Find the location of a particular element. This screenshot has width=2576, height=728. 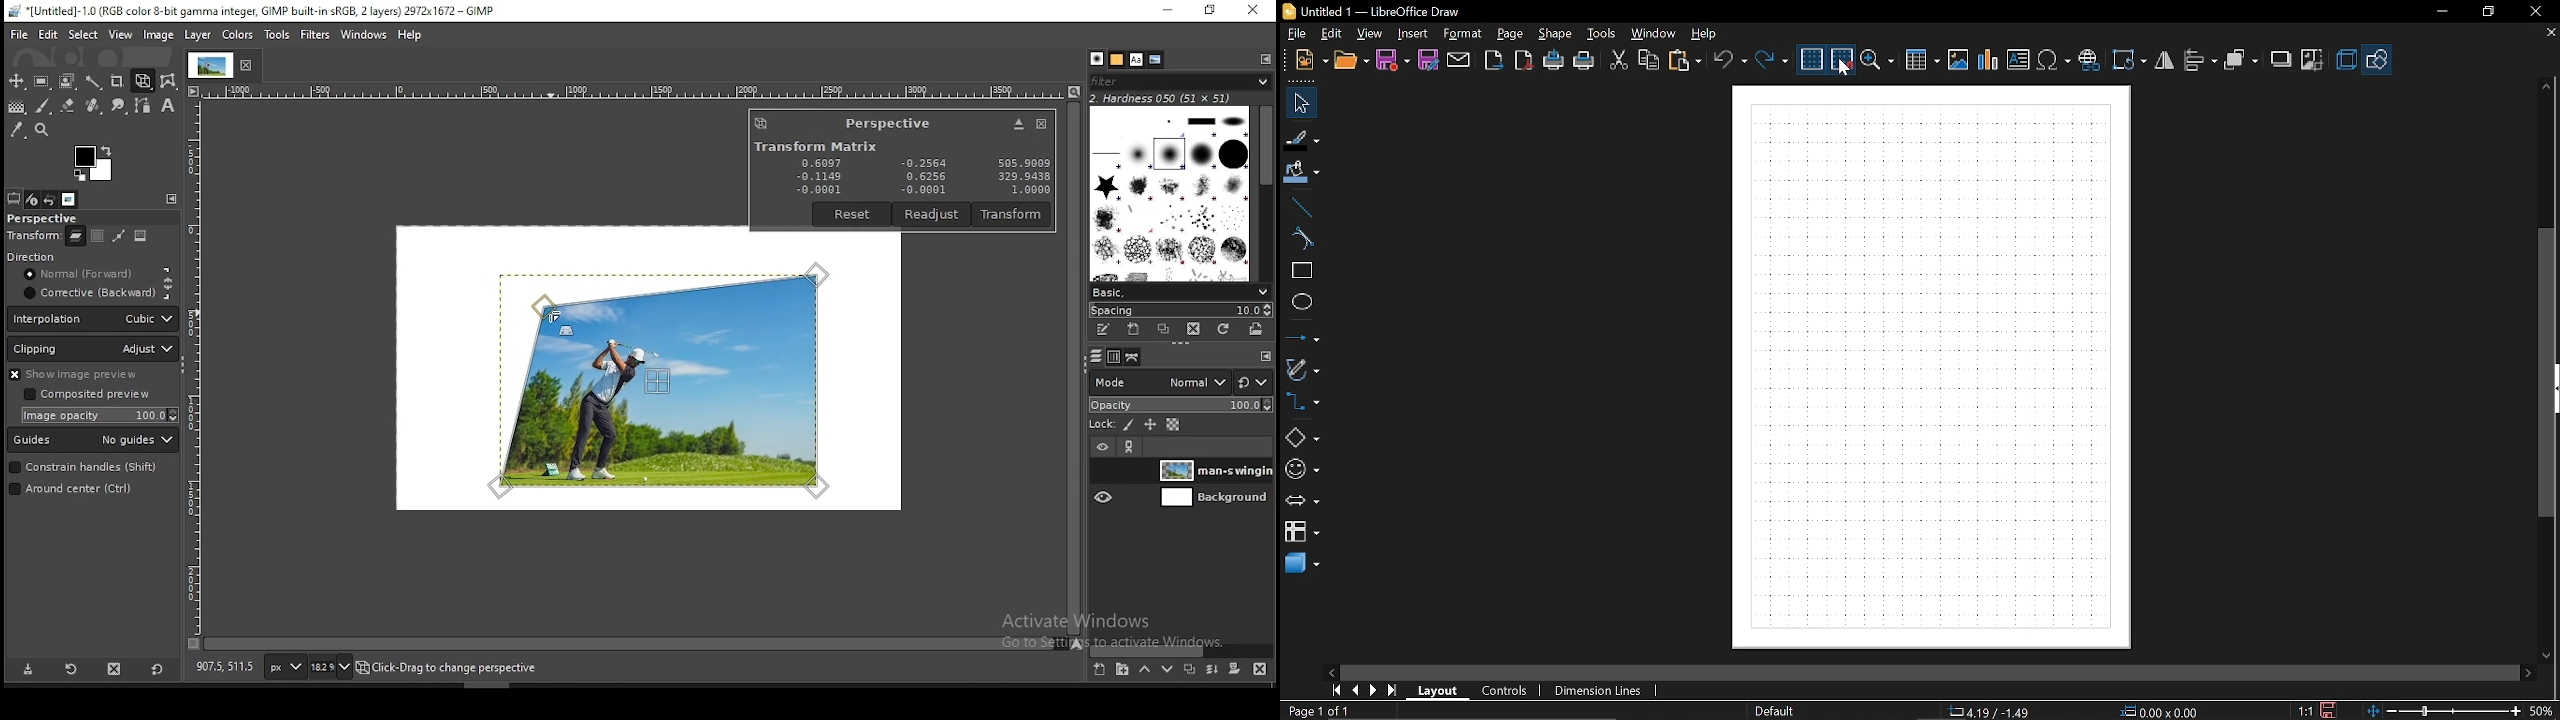

snap to grid is located at coordinates (1843, 60).